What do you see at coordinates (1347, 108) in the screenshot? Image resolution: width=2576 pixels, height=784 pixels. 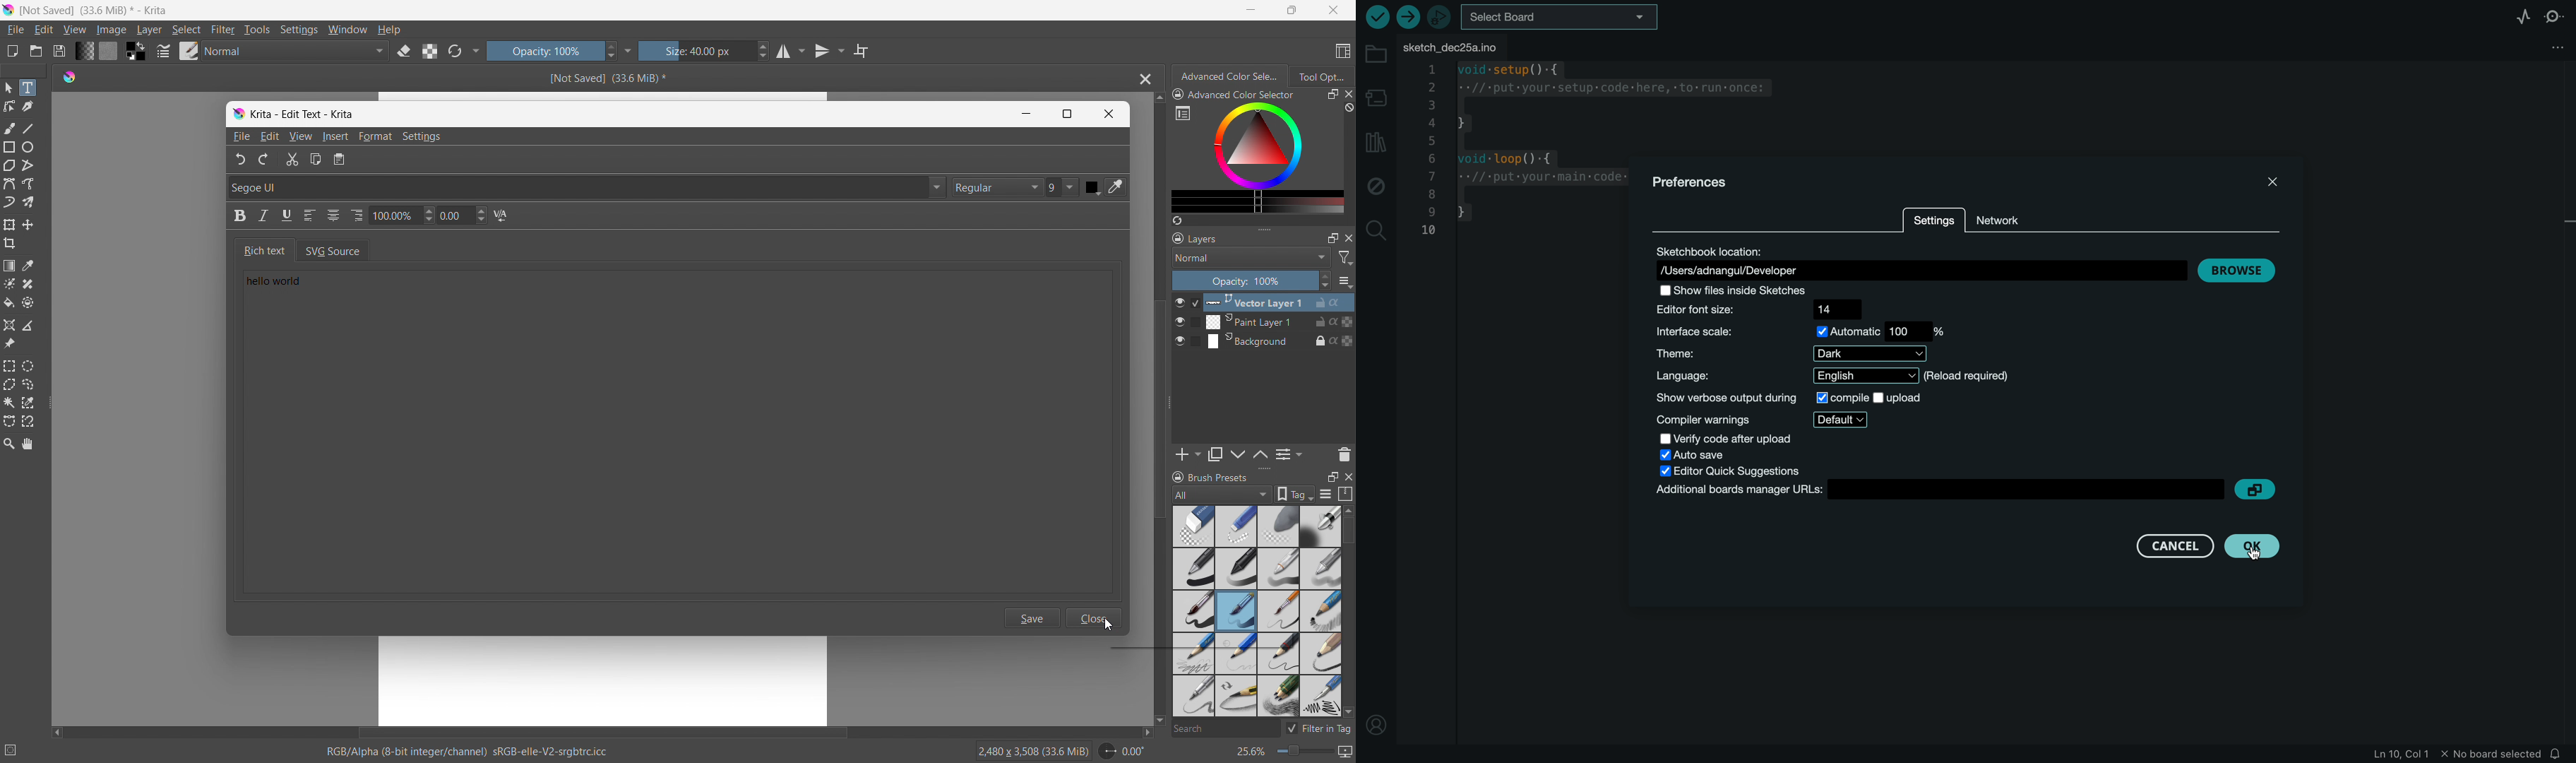 I see `clear all color history` at bounding box center [1347, 108].